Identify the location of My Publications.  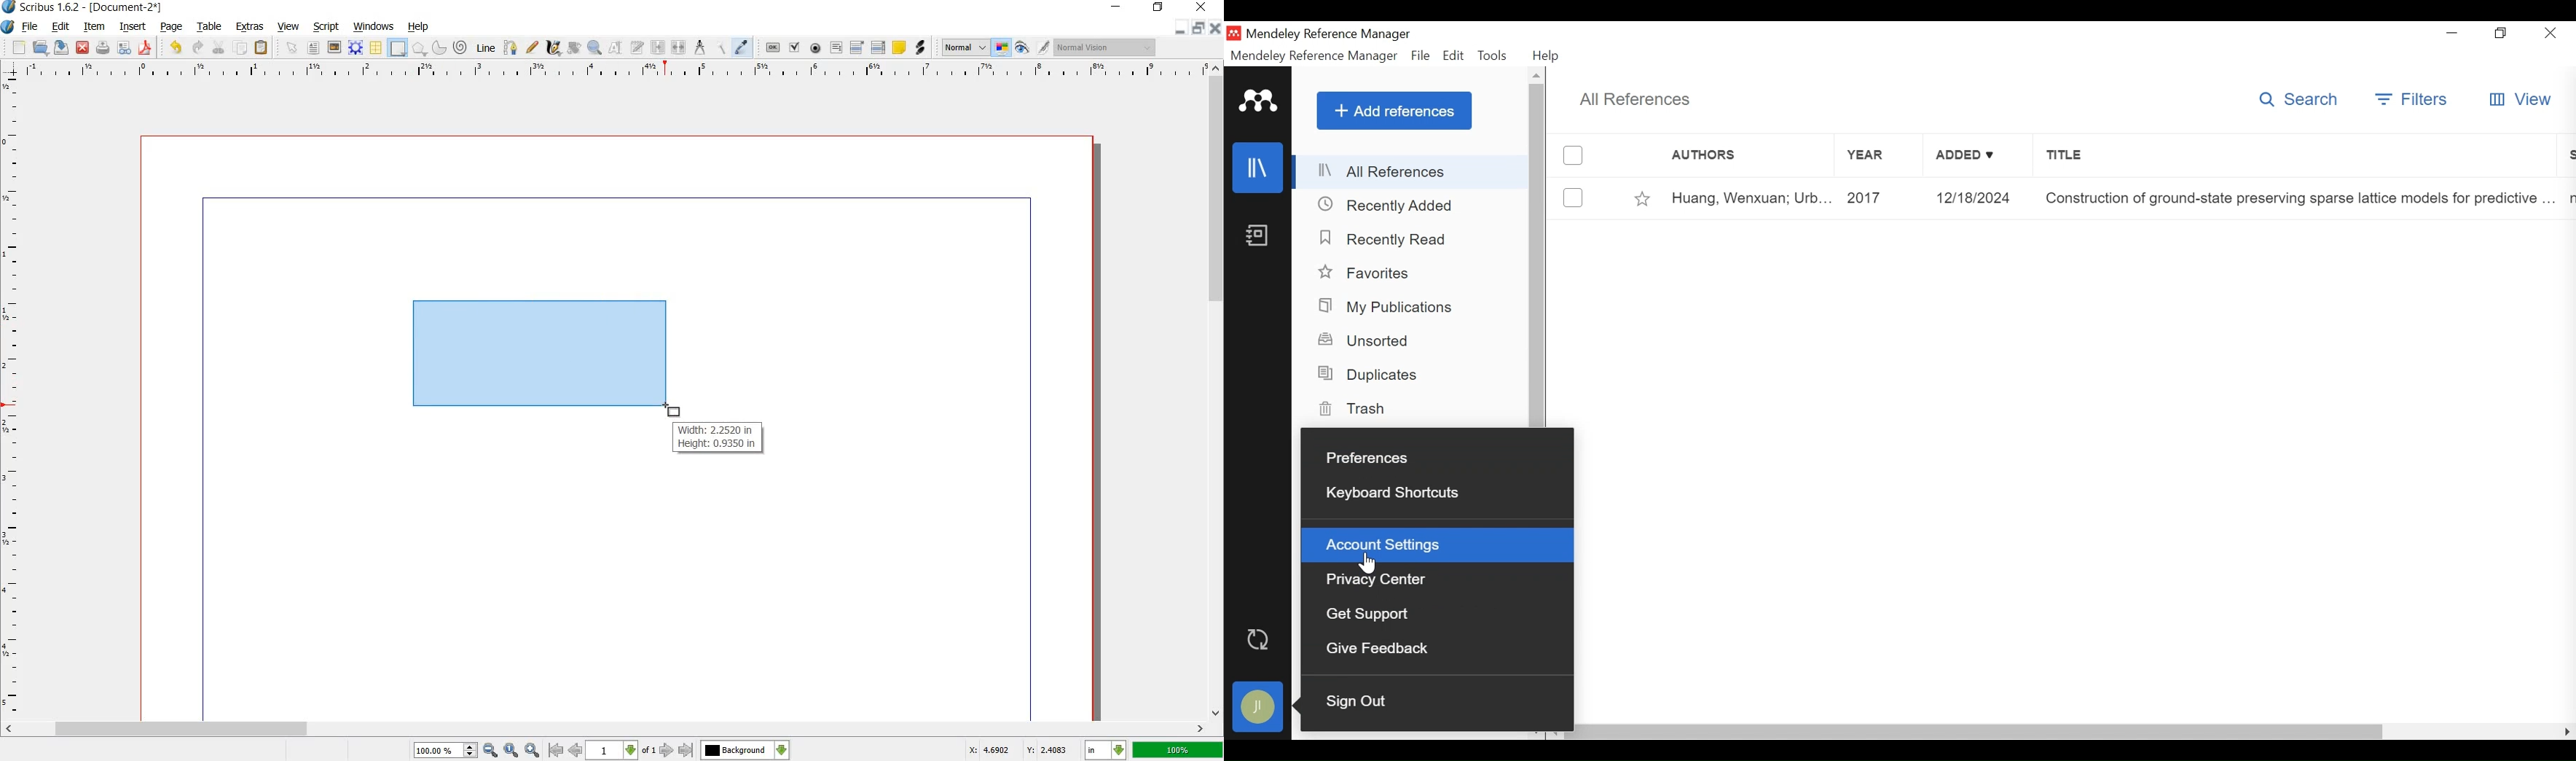
(1390, 308).